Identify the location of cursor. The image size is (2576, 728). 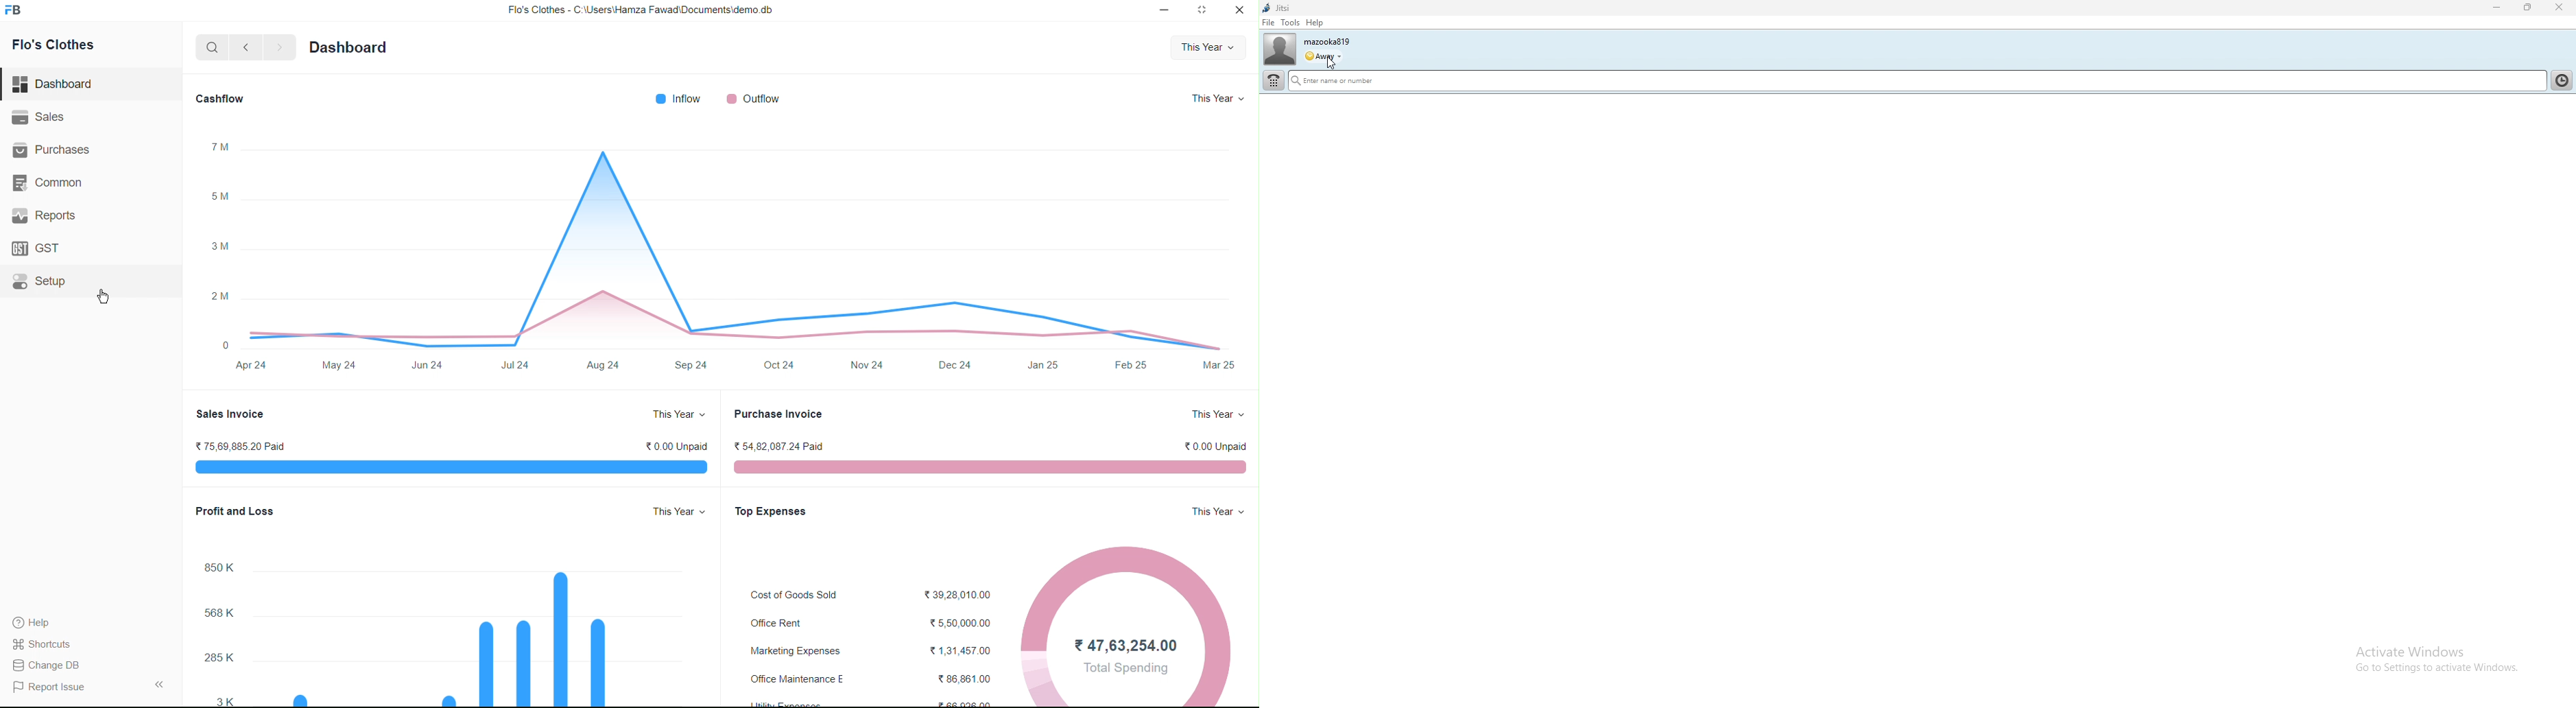
(98, 295).